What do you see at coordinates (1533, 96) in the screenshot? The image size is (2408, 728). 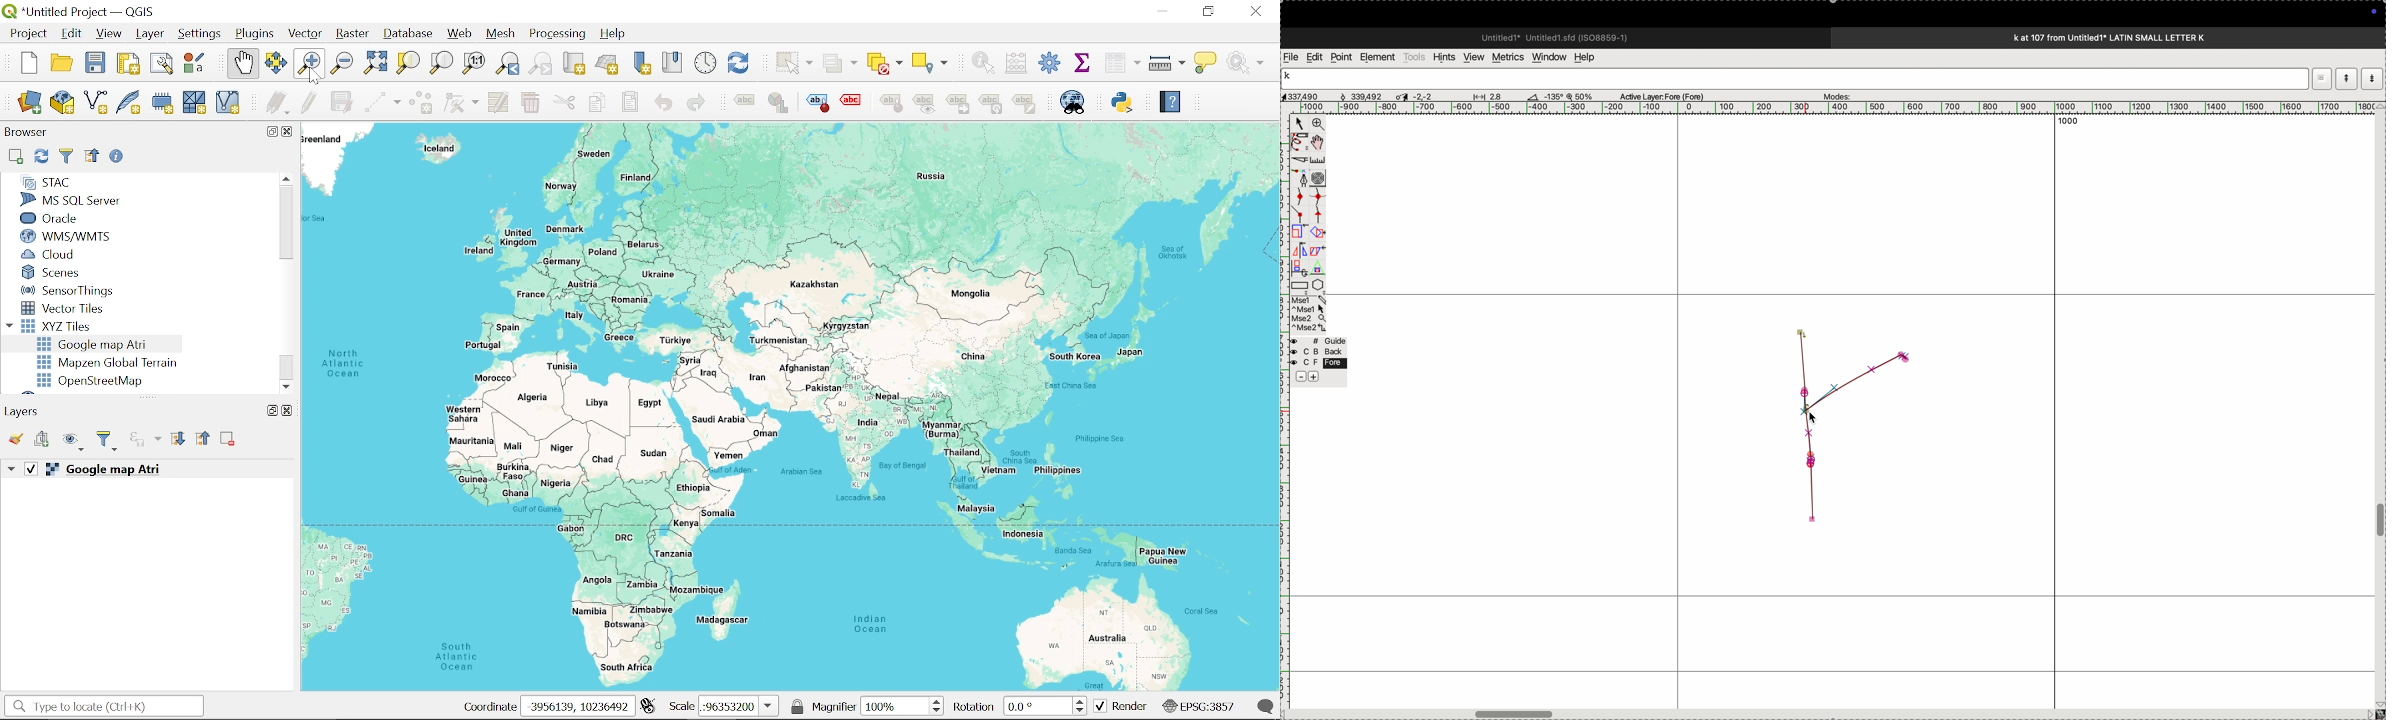 I see `cut` at bounding box center [1533, 96].